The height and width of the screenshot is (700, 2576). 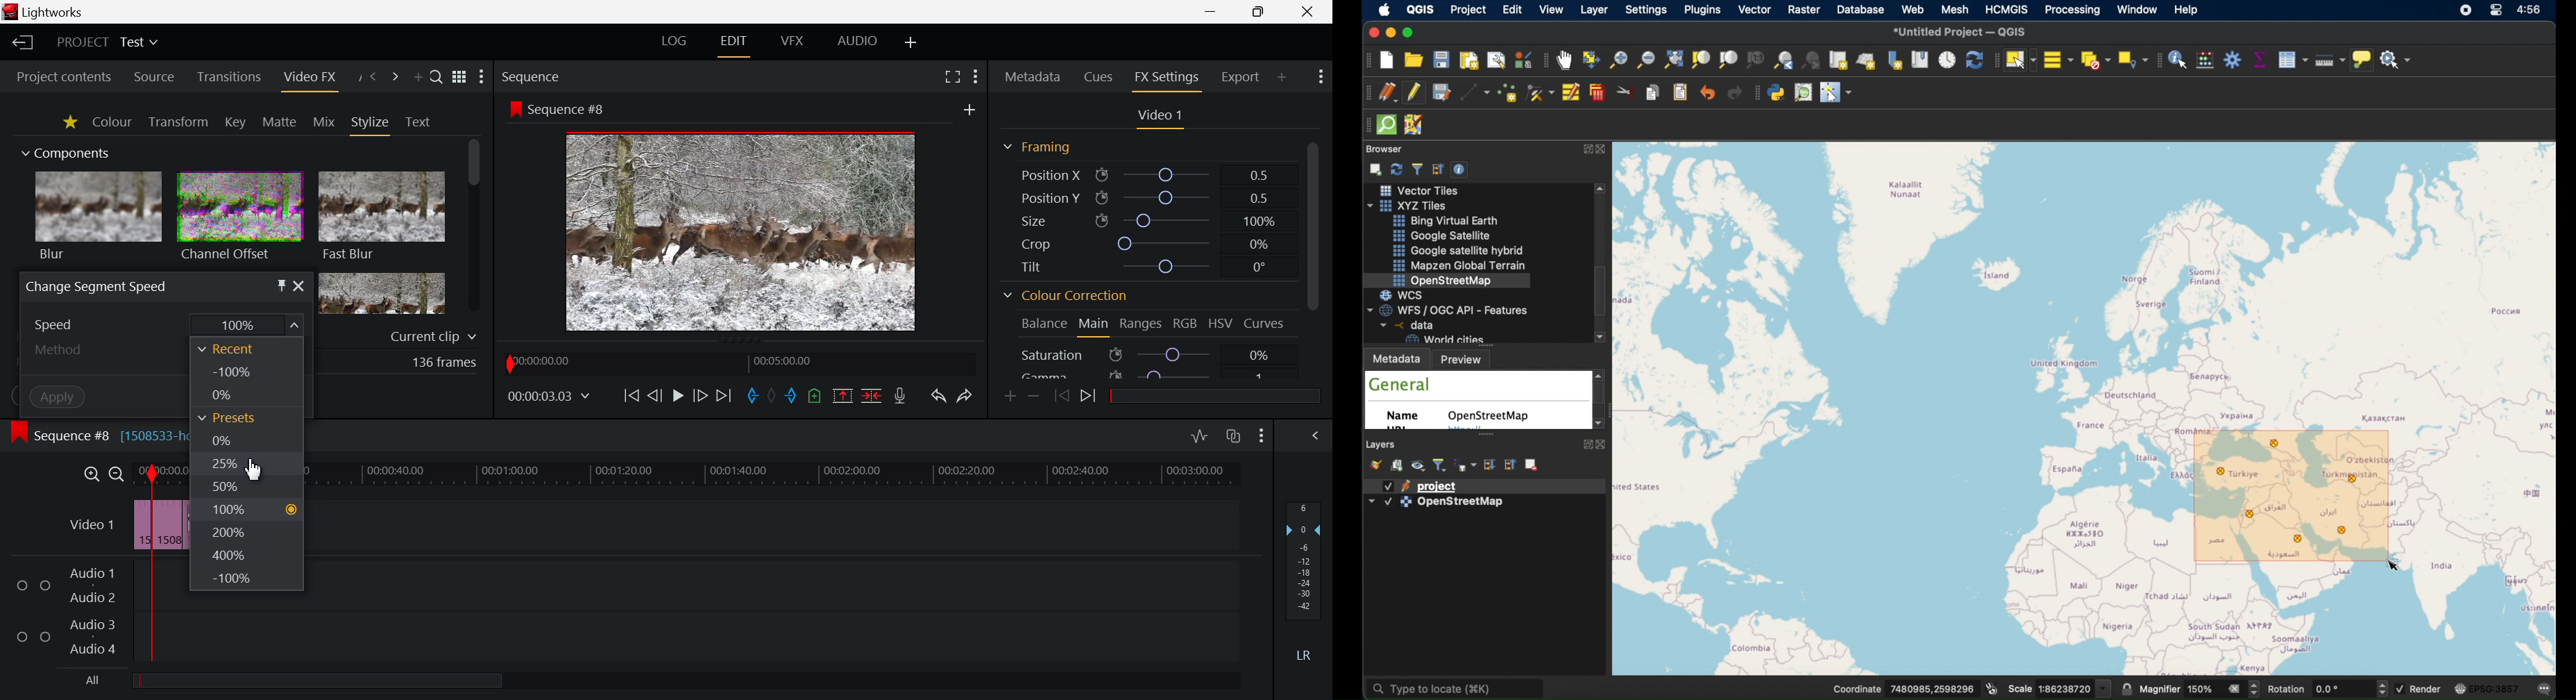 What do you see at coordinates (1031, 78) in the screenshot?
I see `Metadata` at bounding box center [1031, 78].